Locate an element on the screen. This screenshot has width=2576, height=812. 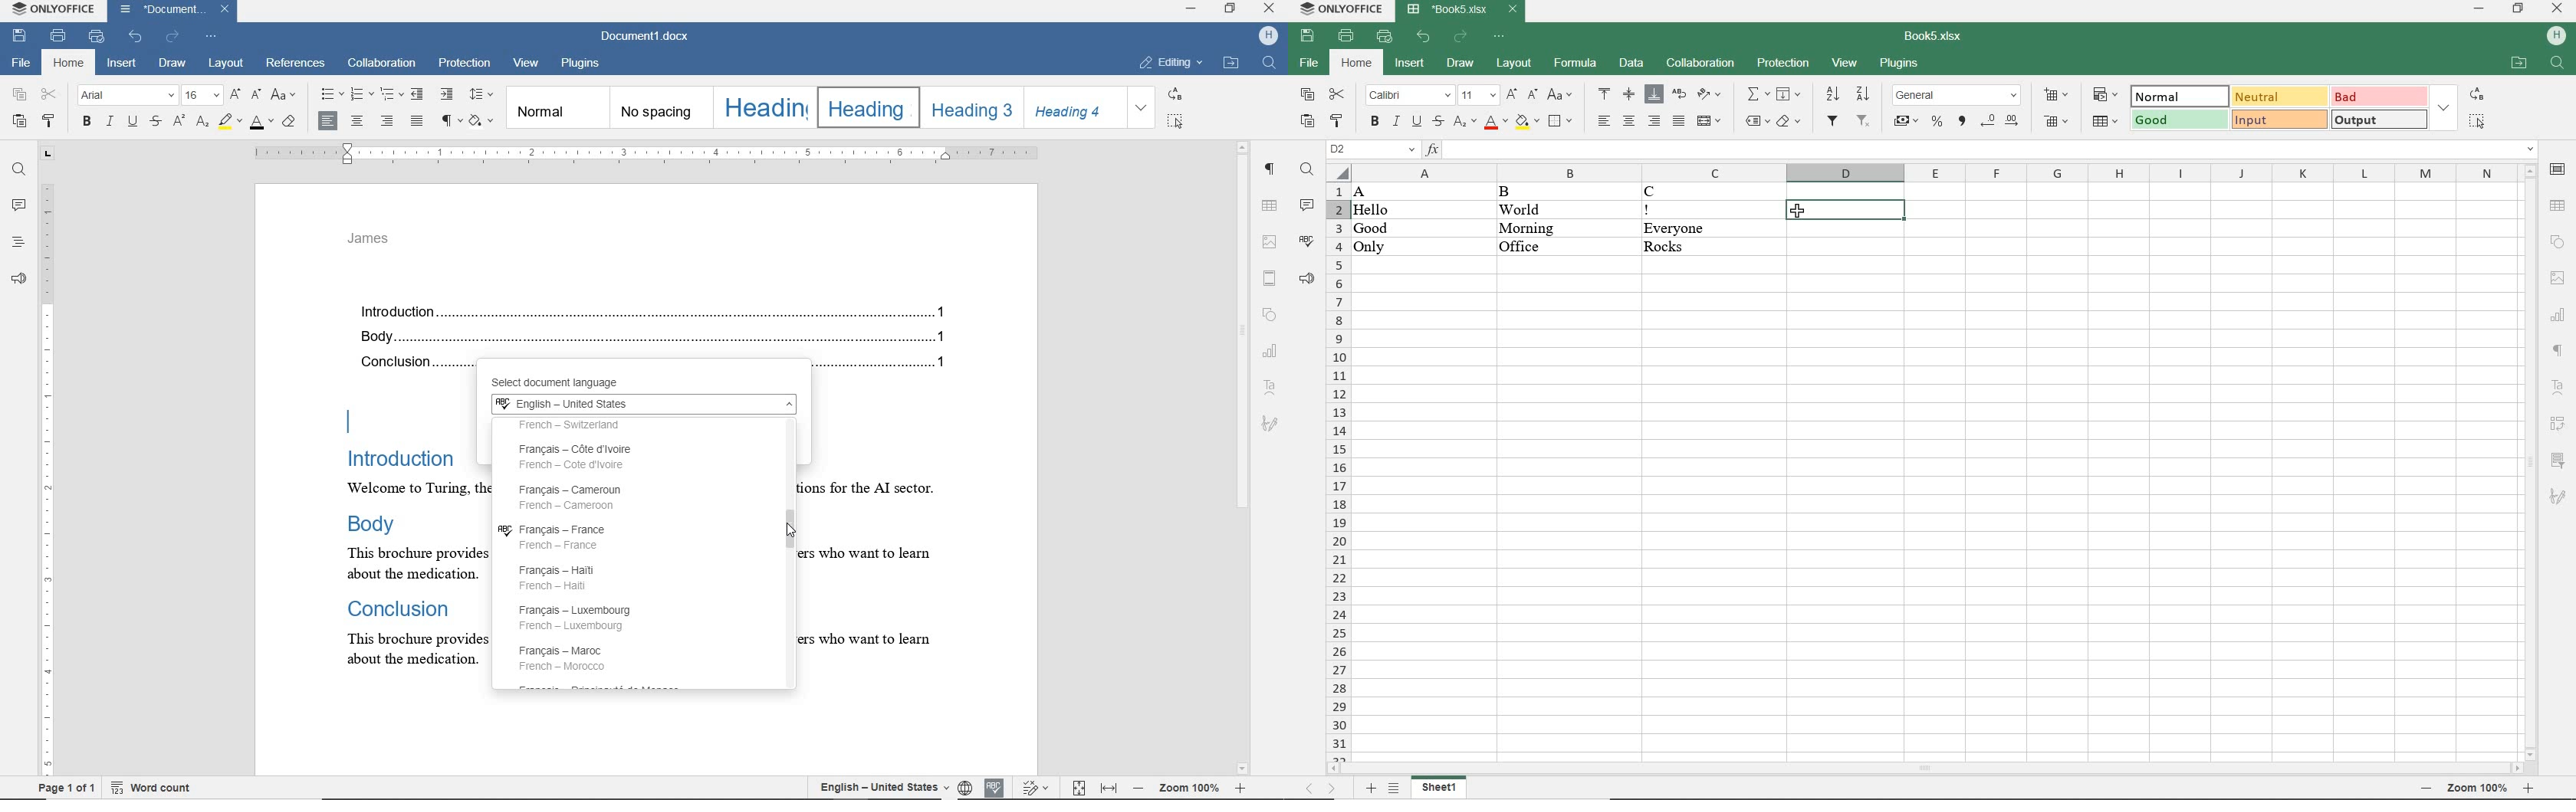
select all cells  is located at coordinates (1338, 171).